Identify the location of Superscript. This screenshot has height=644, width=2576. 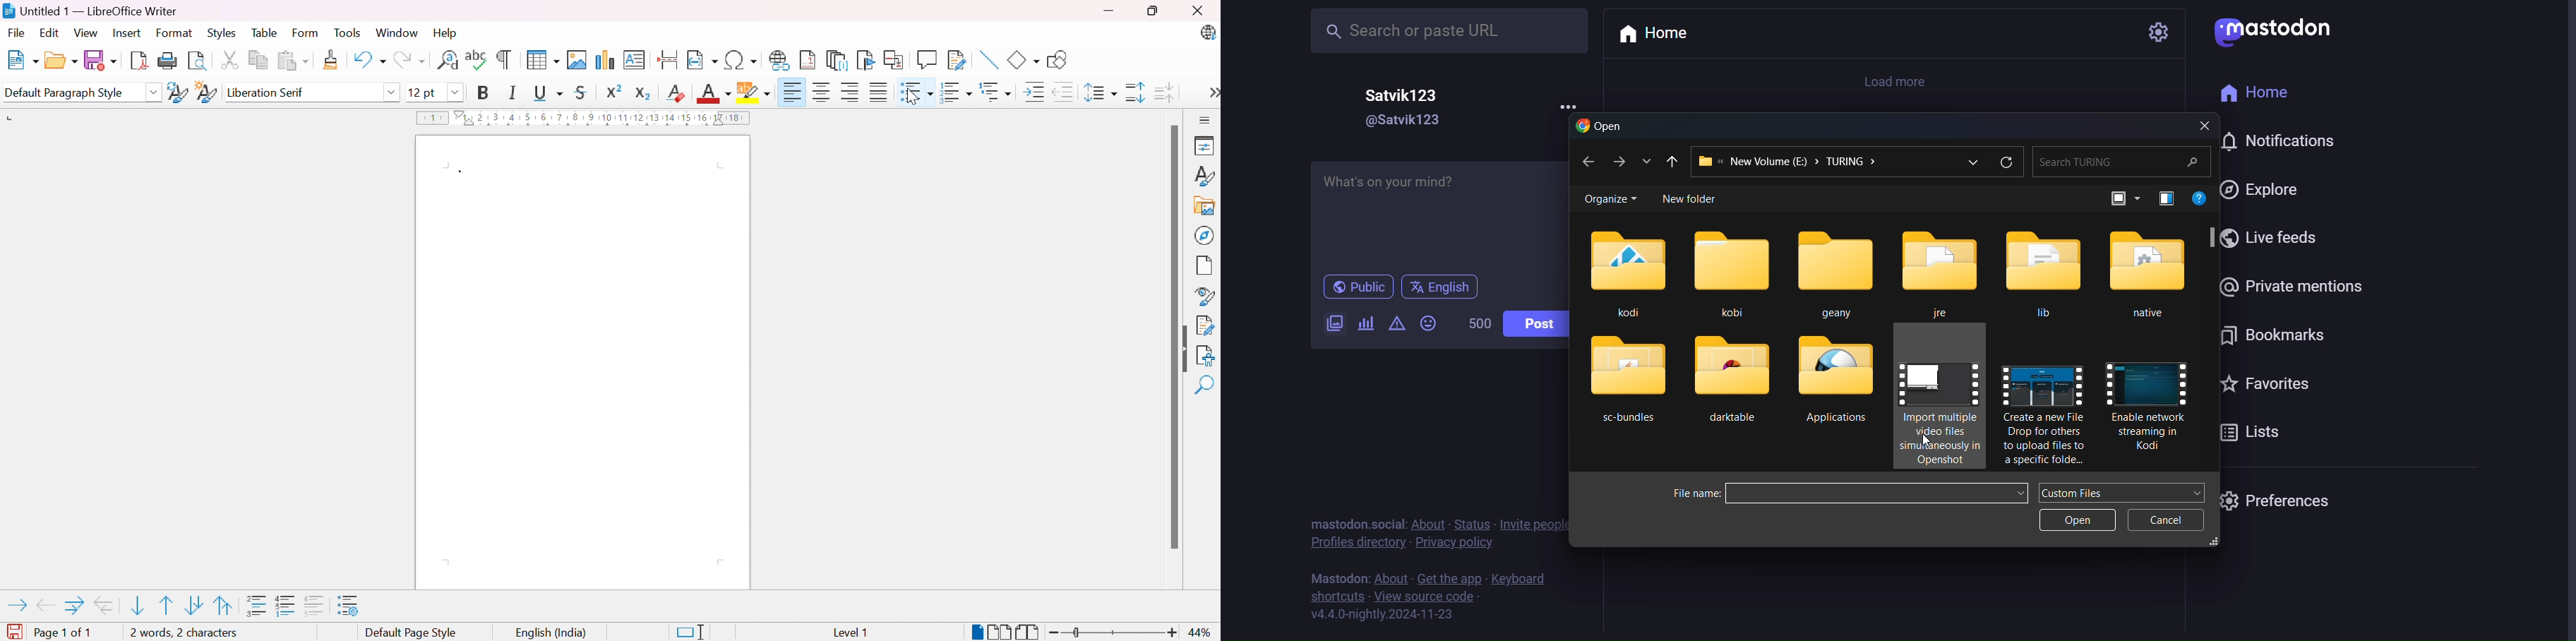
(614, 92).